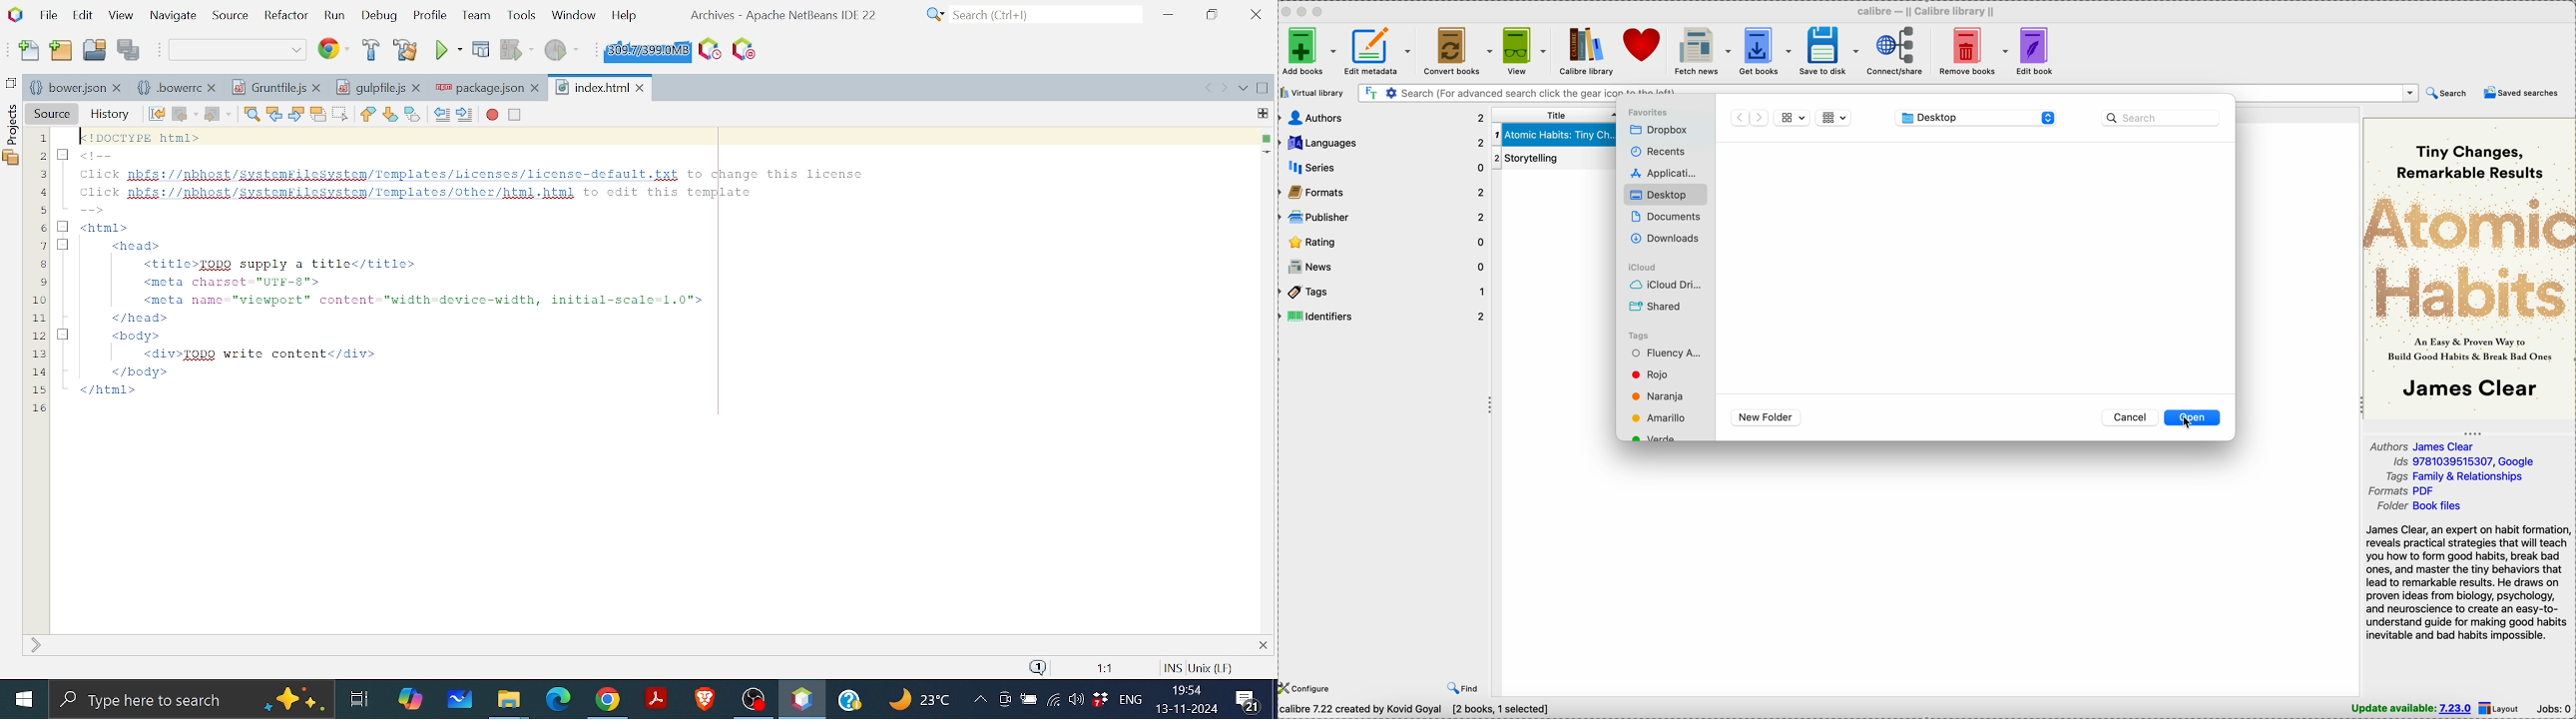 Image resolution: width=2576 pixels, height=728 pixels. What do you see at coordinates (1523, 50) in the screenshot?
I see `view` at bounding box center [1523, 50].